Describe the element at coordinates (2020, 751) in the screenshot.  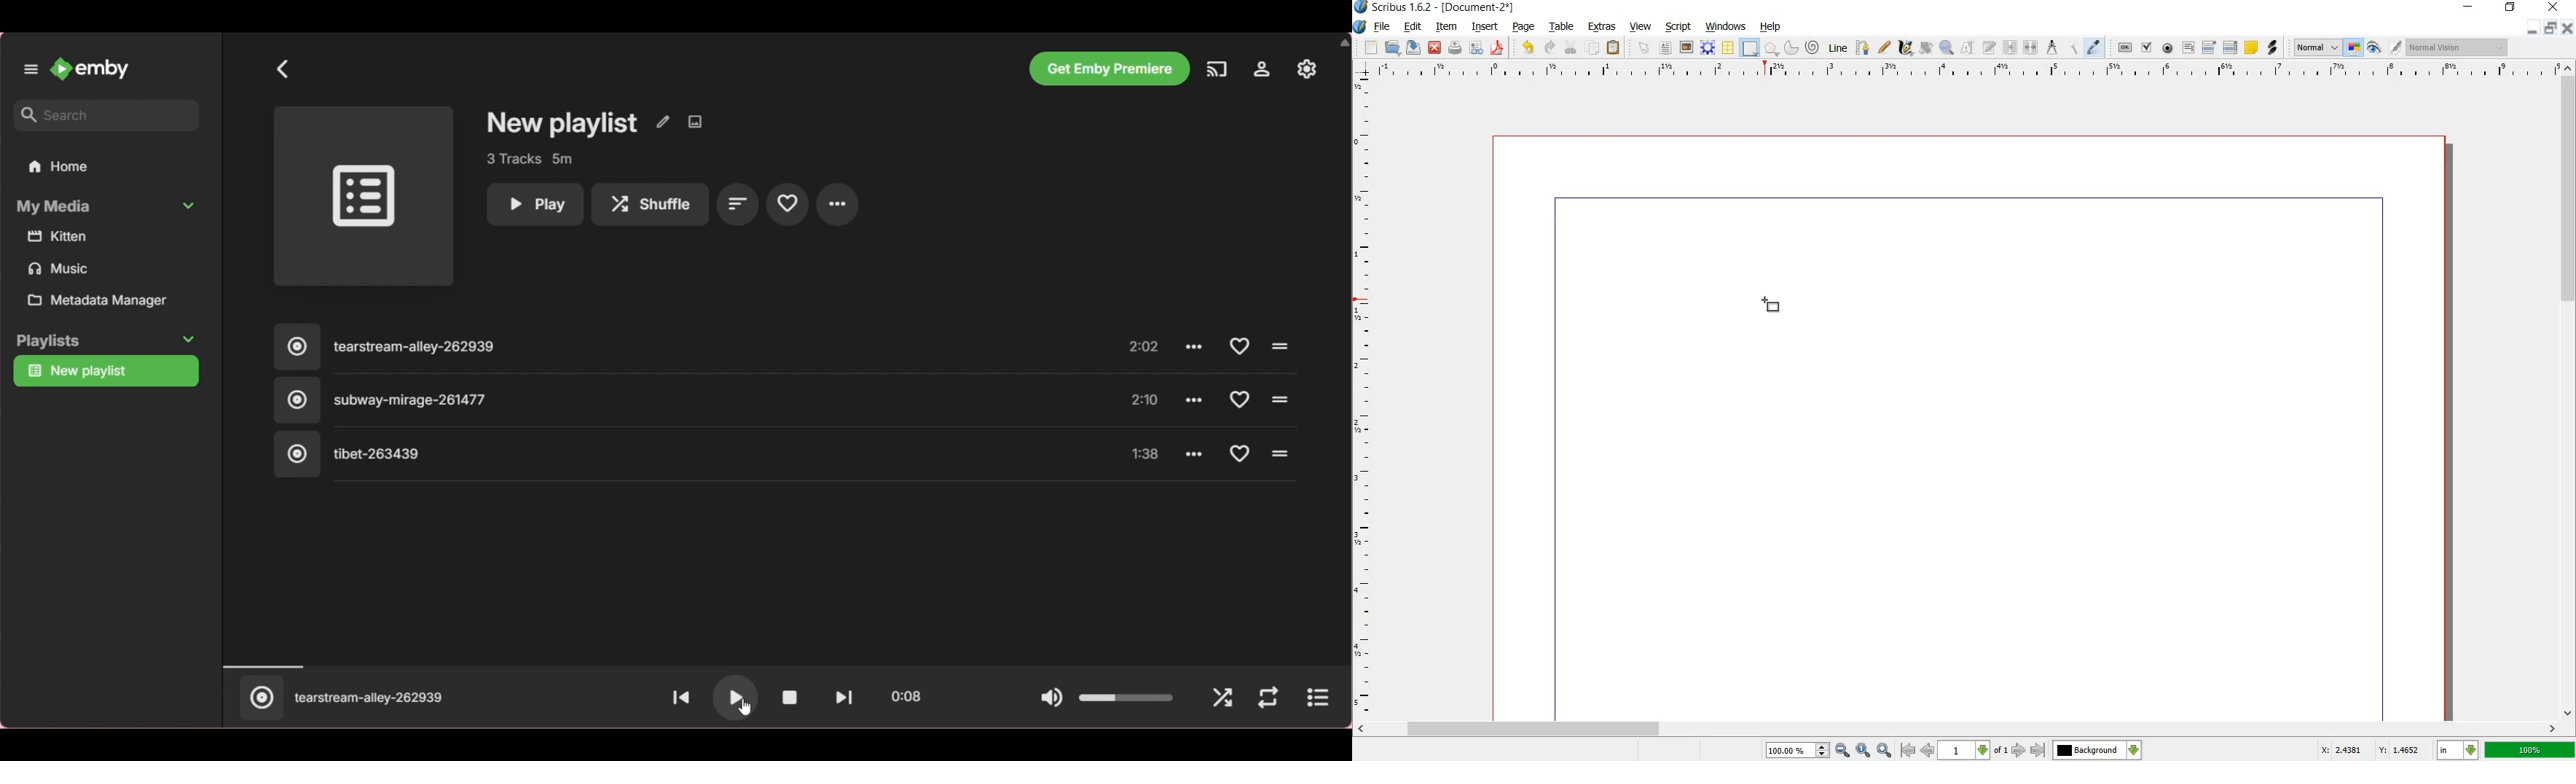
I see `go to next page` at that location.